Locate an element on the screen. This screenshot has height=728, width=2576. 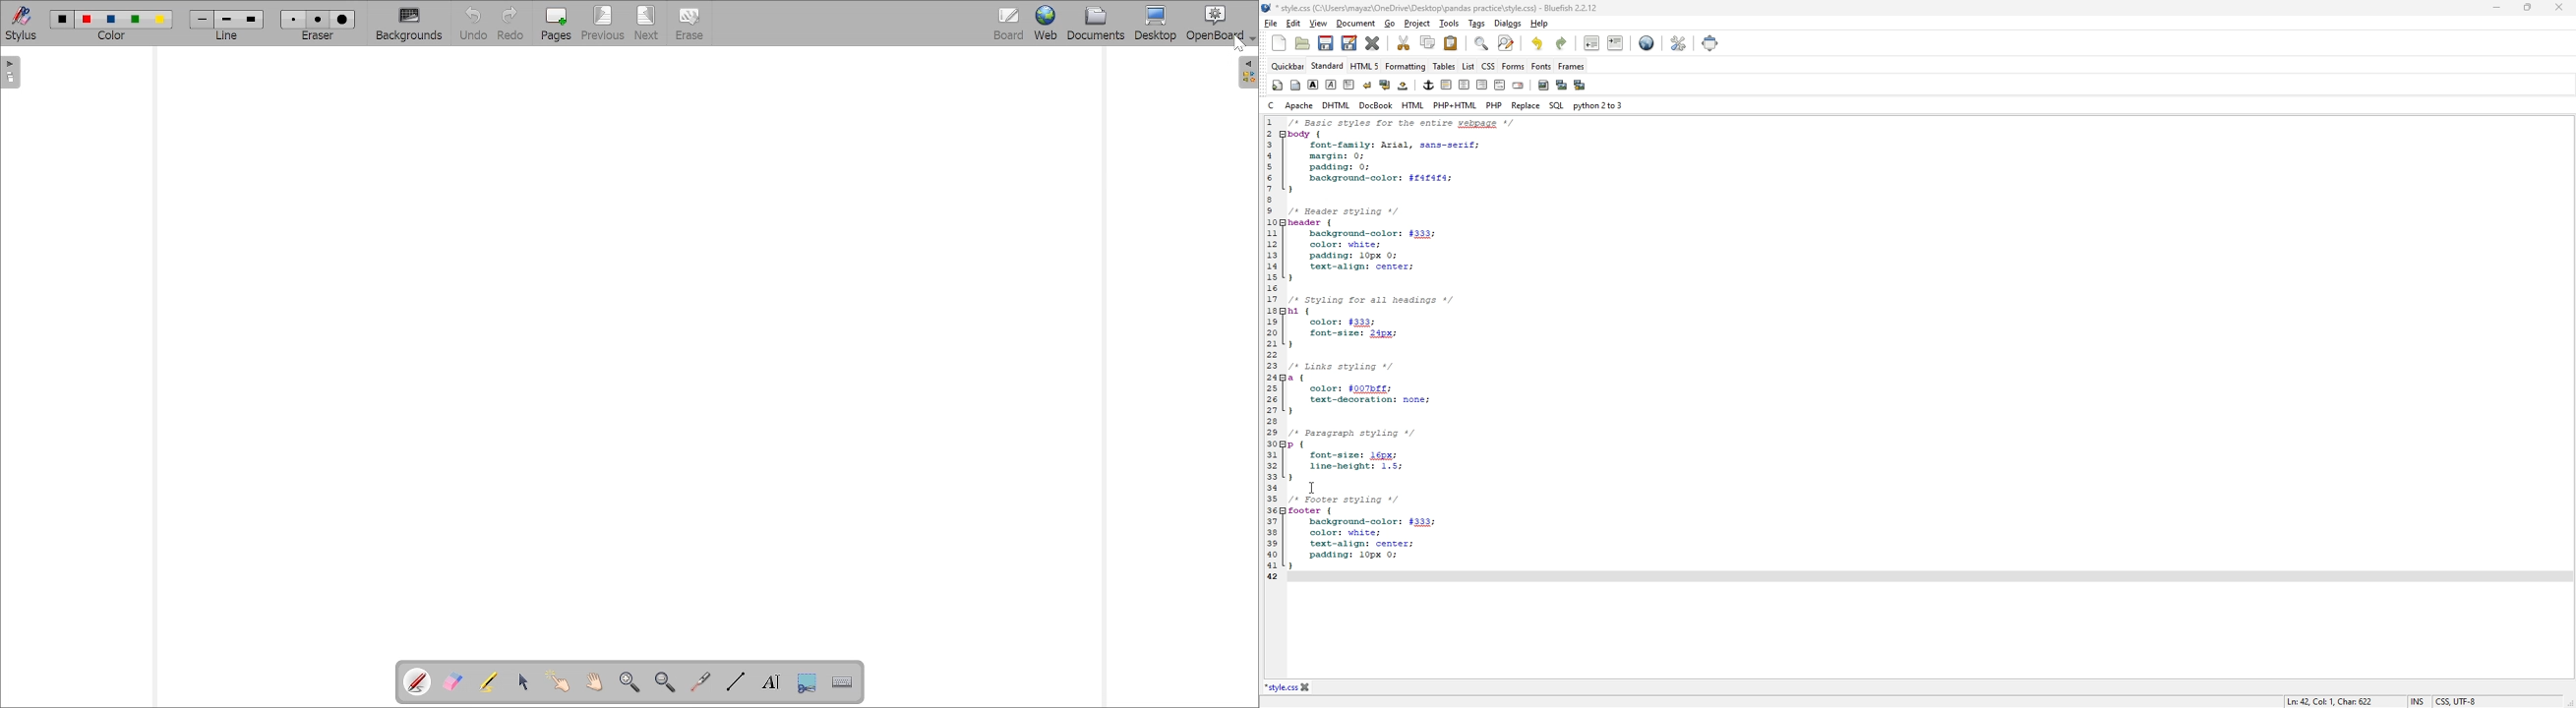
Eraser1 is located at coordinates (294, 19).